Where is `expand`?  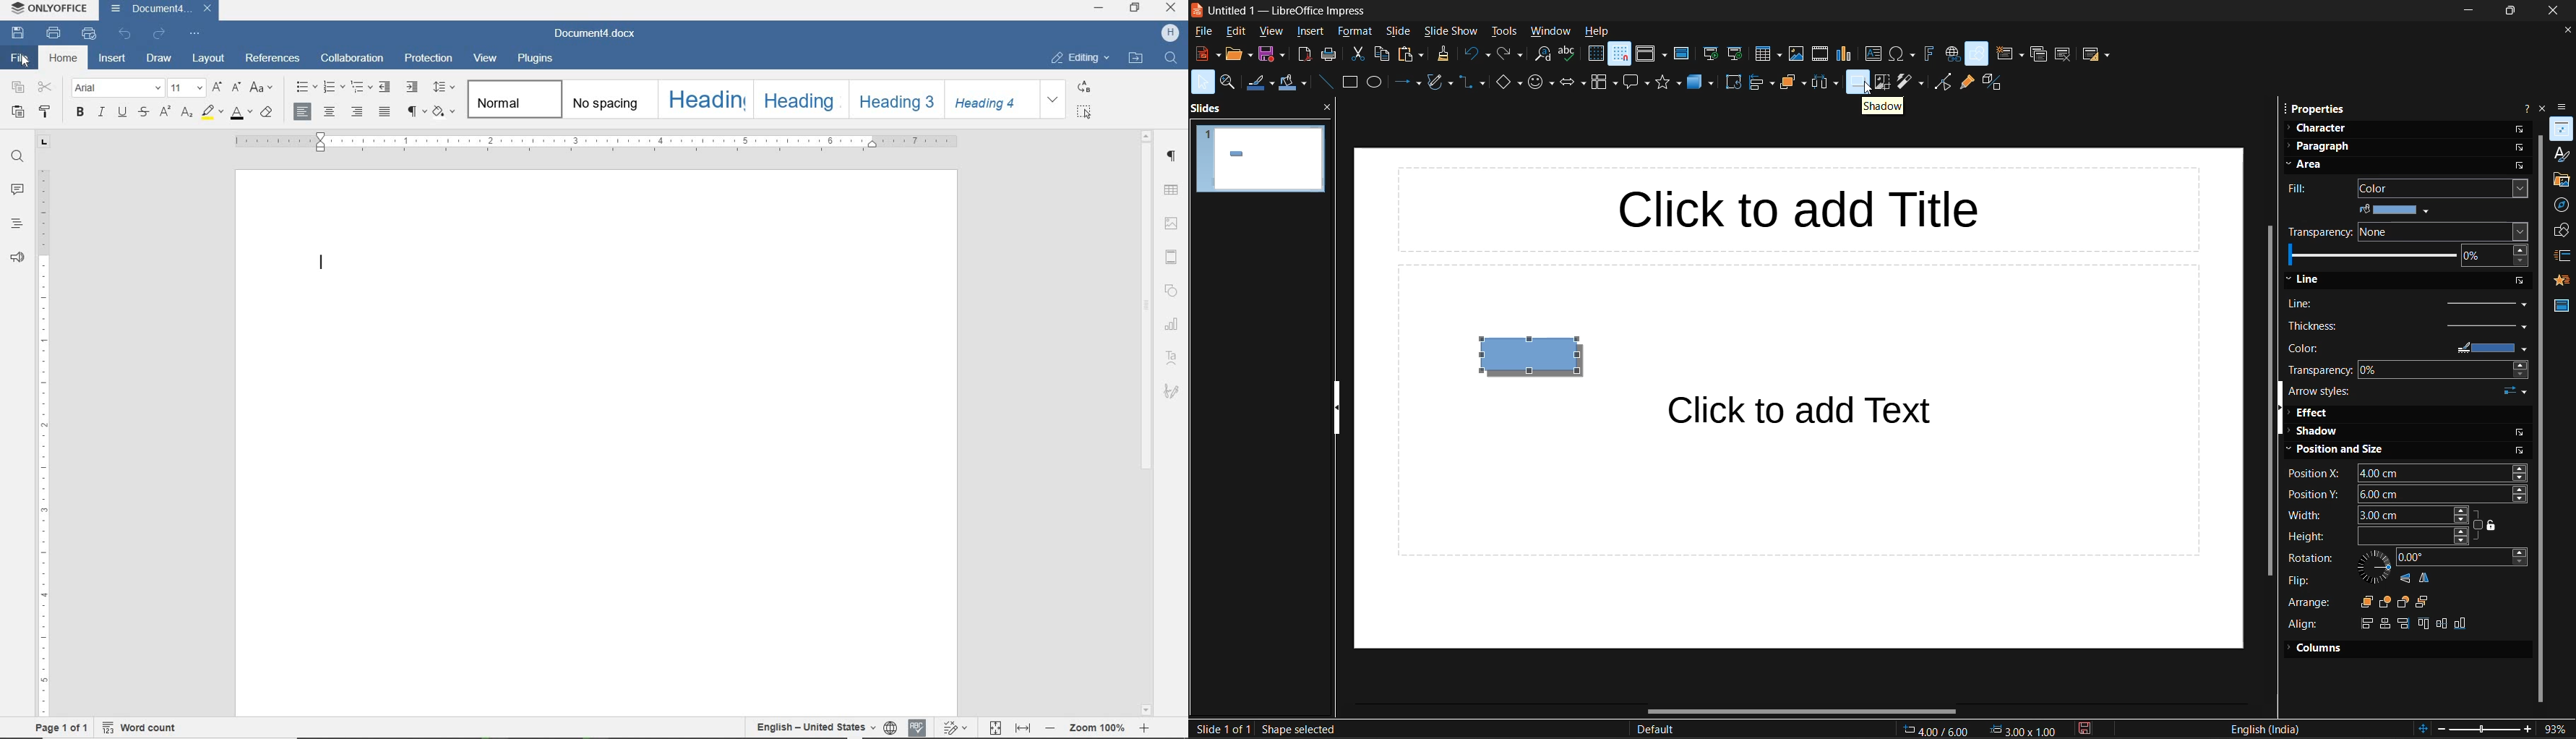
expand is located at coordinates (1054, 101).